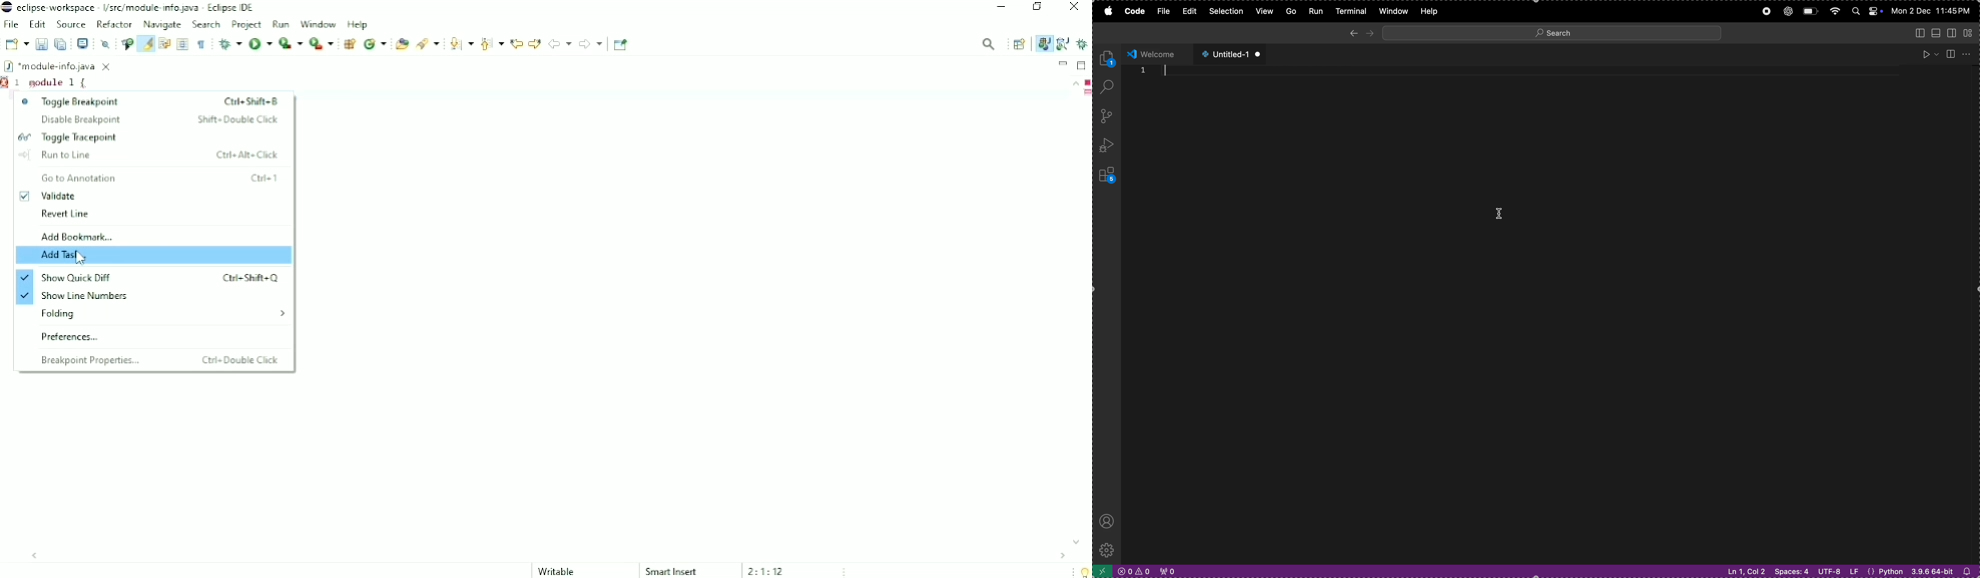 The width and height of the screenshot is (1988, 588). What do you see at coordinates (1107, 12) in the screenshot?
I see `apple menu` at bounding box center [1107, 12].